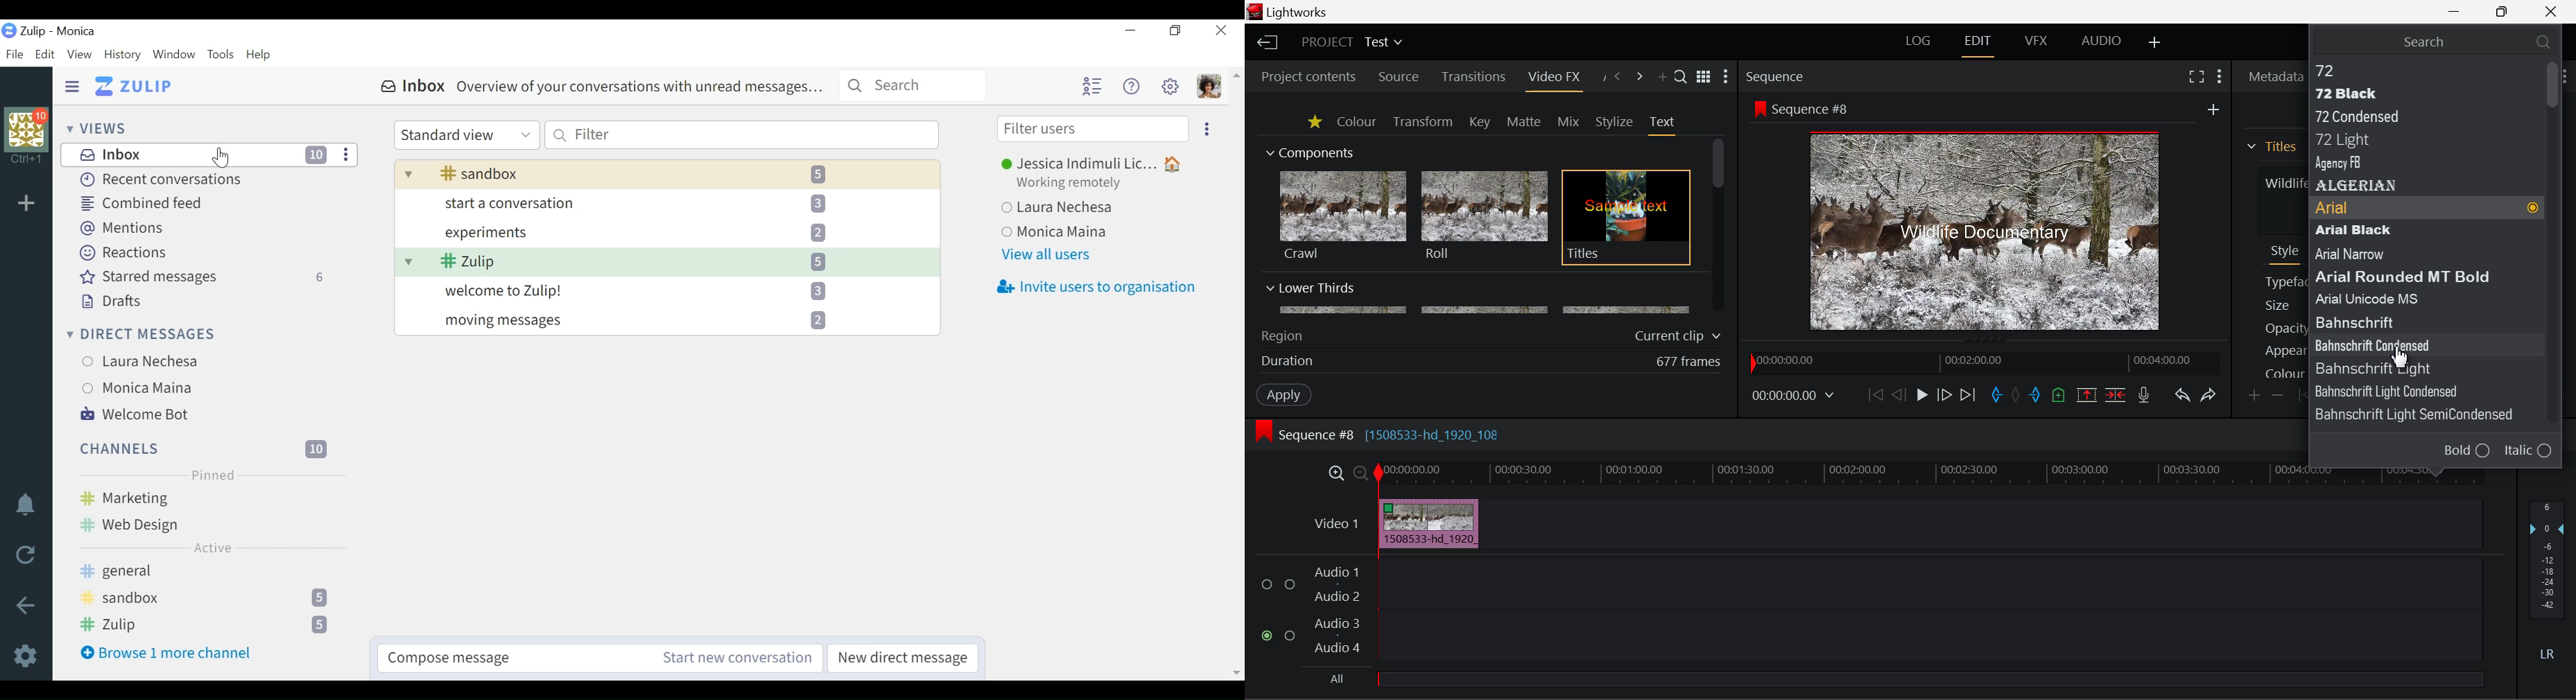 The width and height of the screenshot is (2576, 700). Describe the element at coordinates (1777, 76) in the screenshot. I see `Sequence` at that location.